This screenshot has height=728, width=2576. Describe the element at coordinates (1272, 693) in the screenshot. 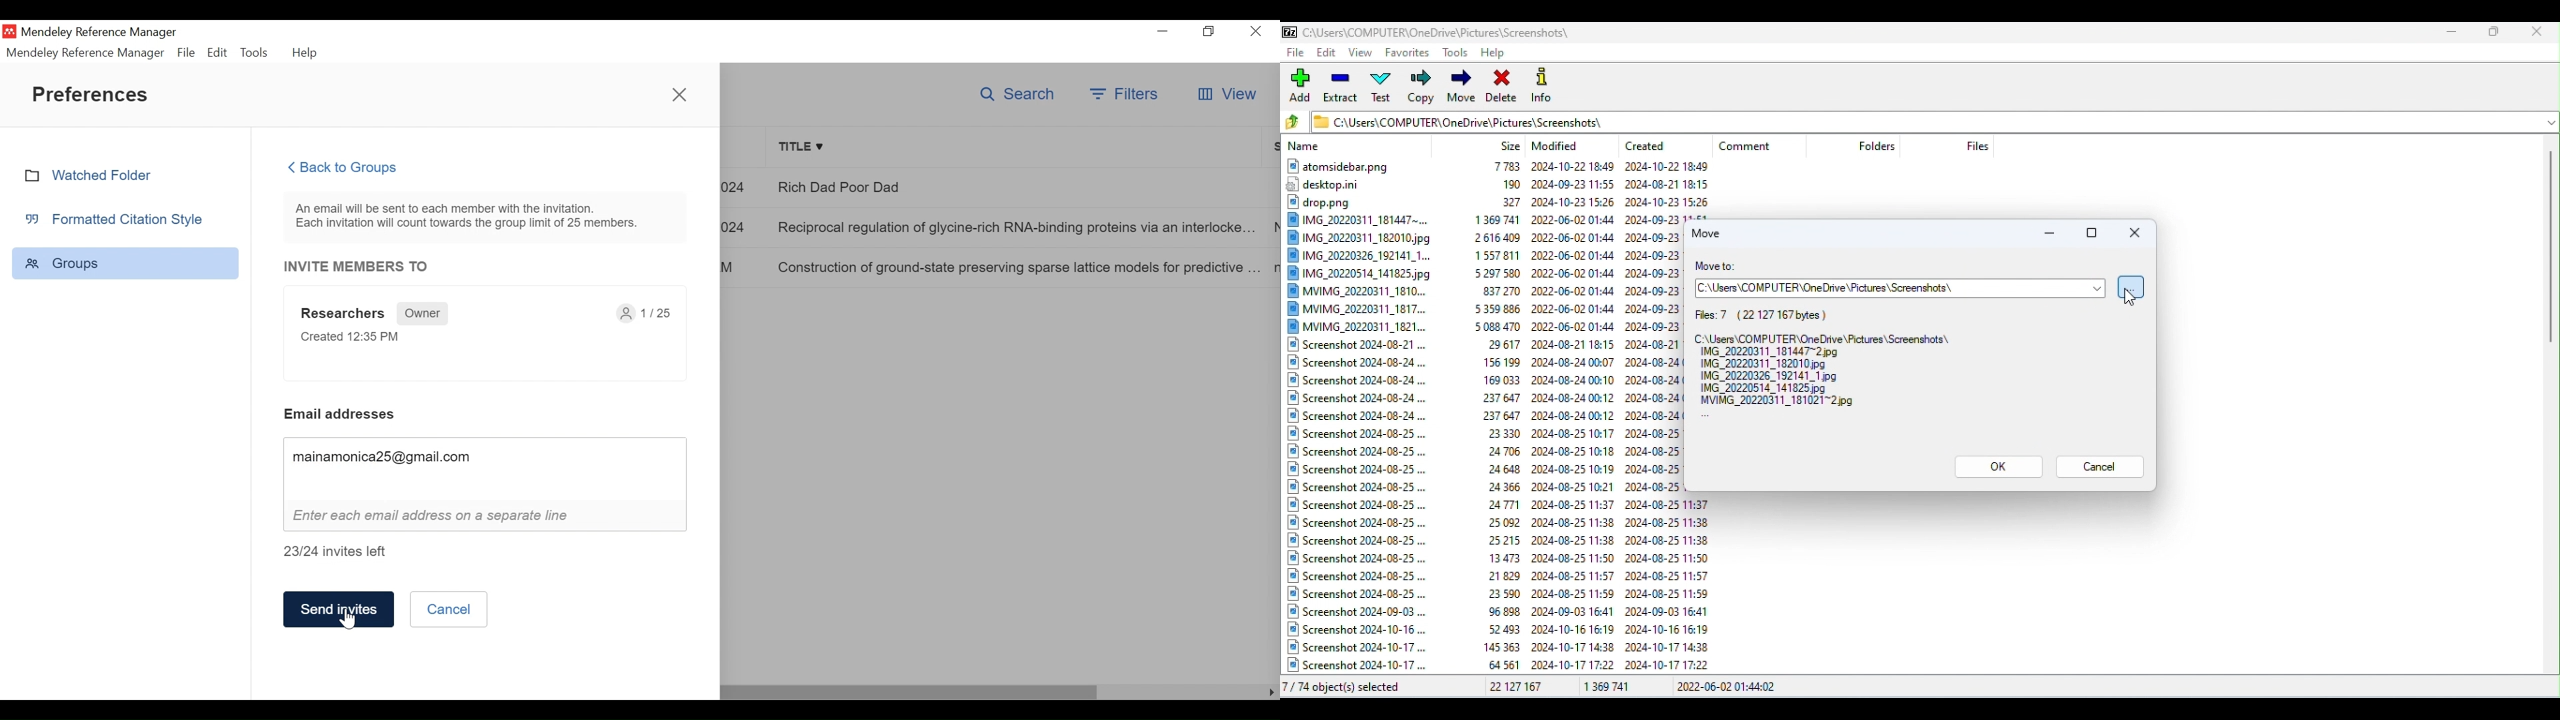

I see `Scroll Left` at that location.